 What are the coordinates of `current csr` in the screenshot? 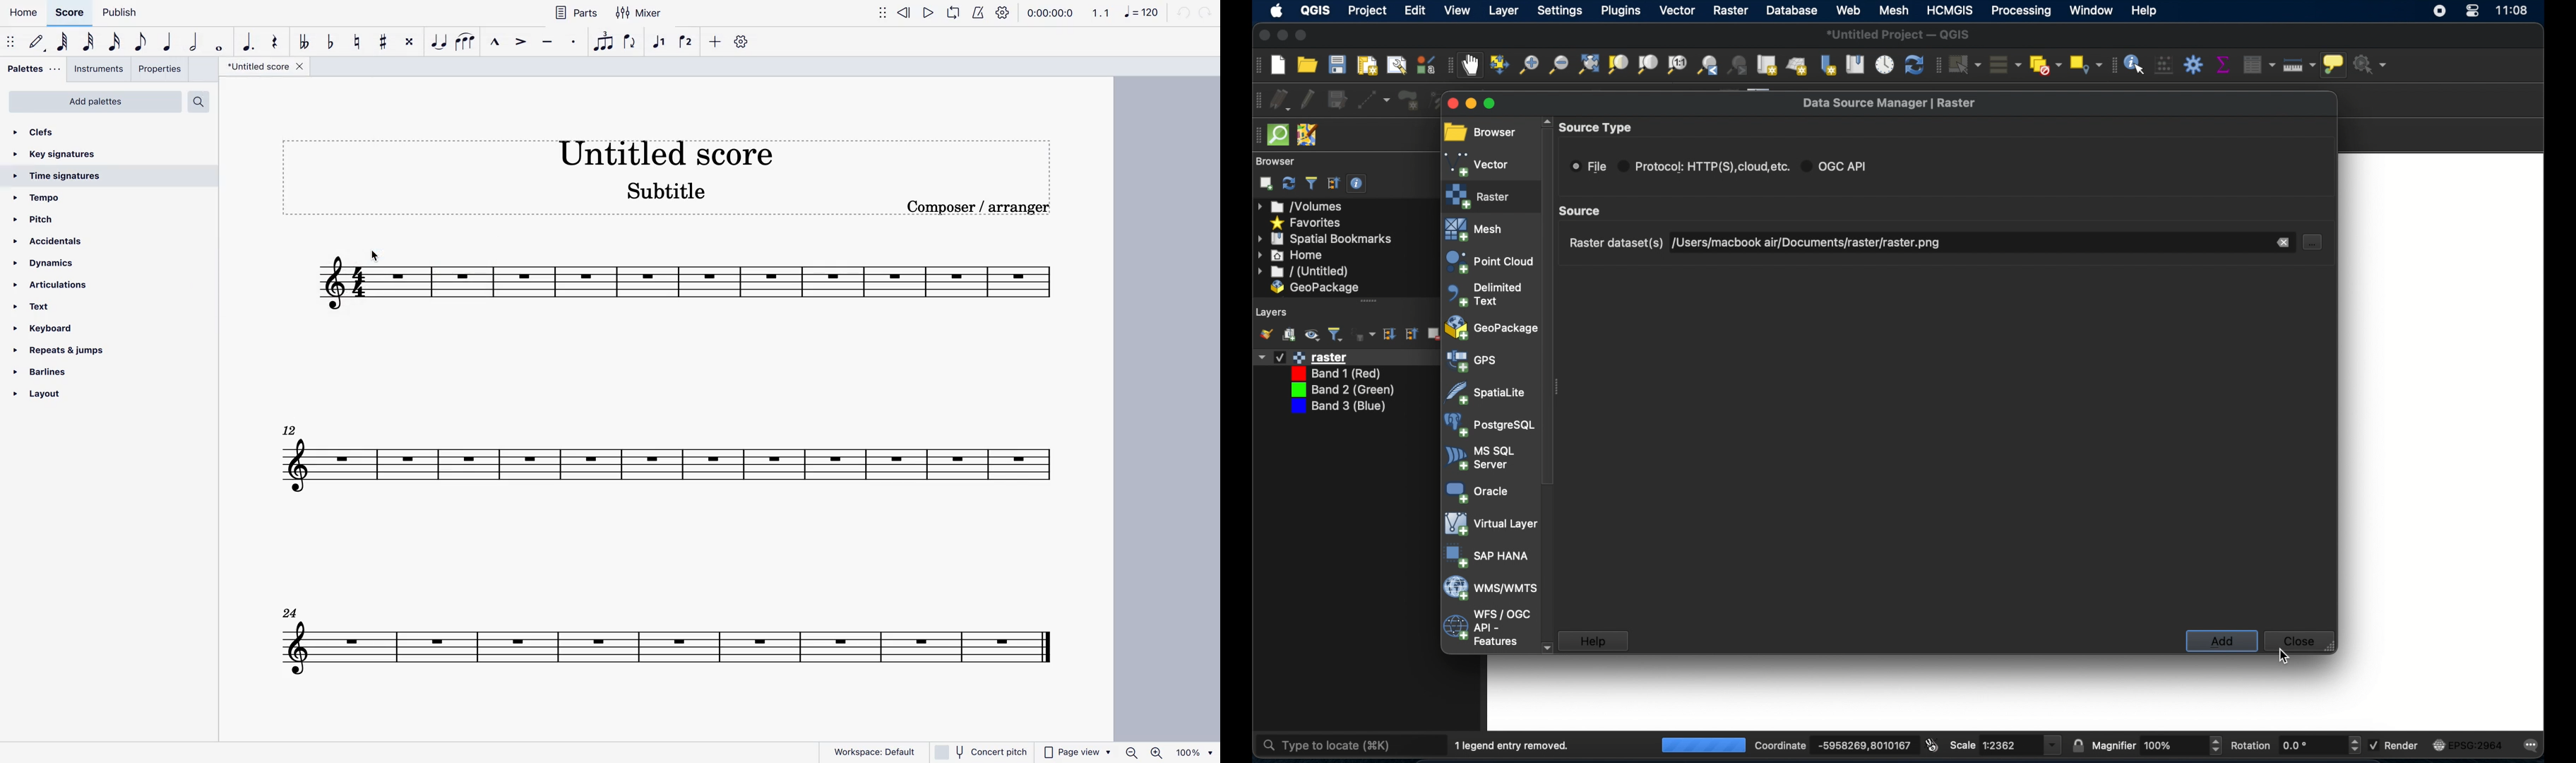 It's located at (2473, 745).